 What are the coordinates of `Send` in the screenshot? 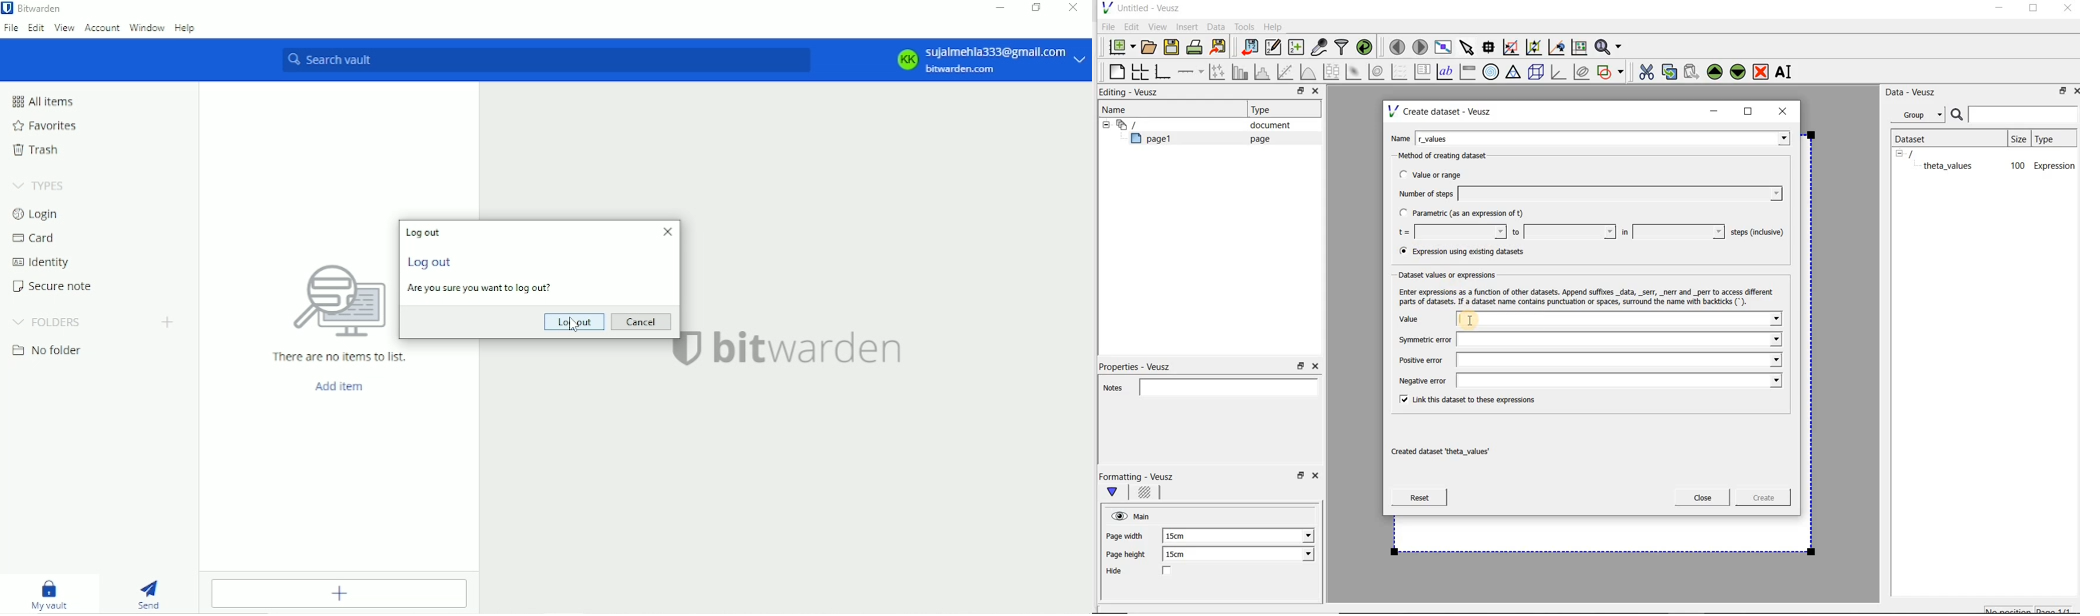 It's located at (148, 593).